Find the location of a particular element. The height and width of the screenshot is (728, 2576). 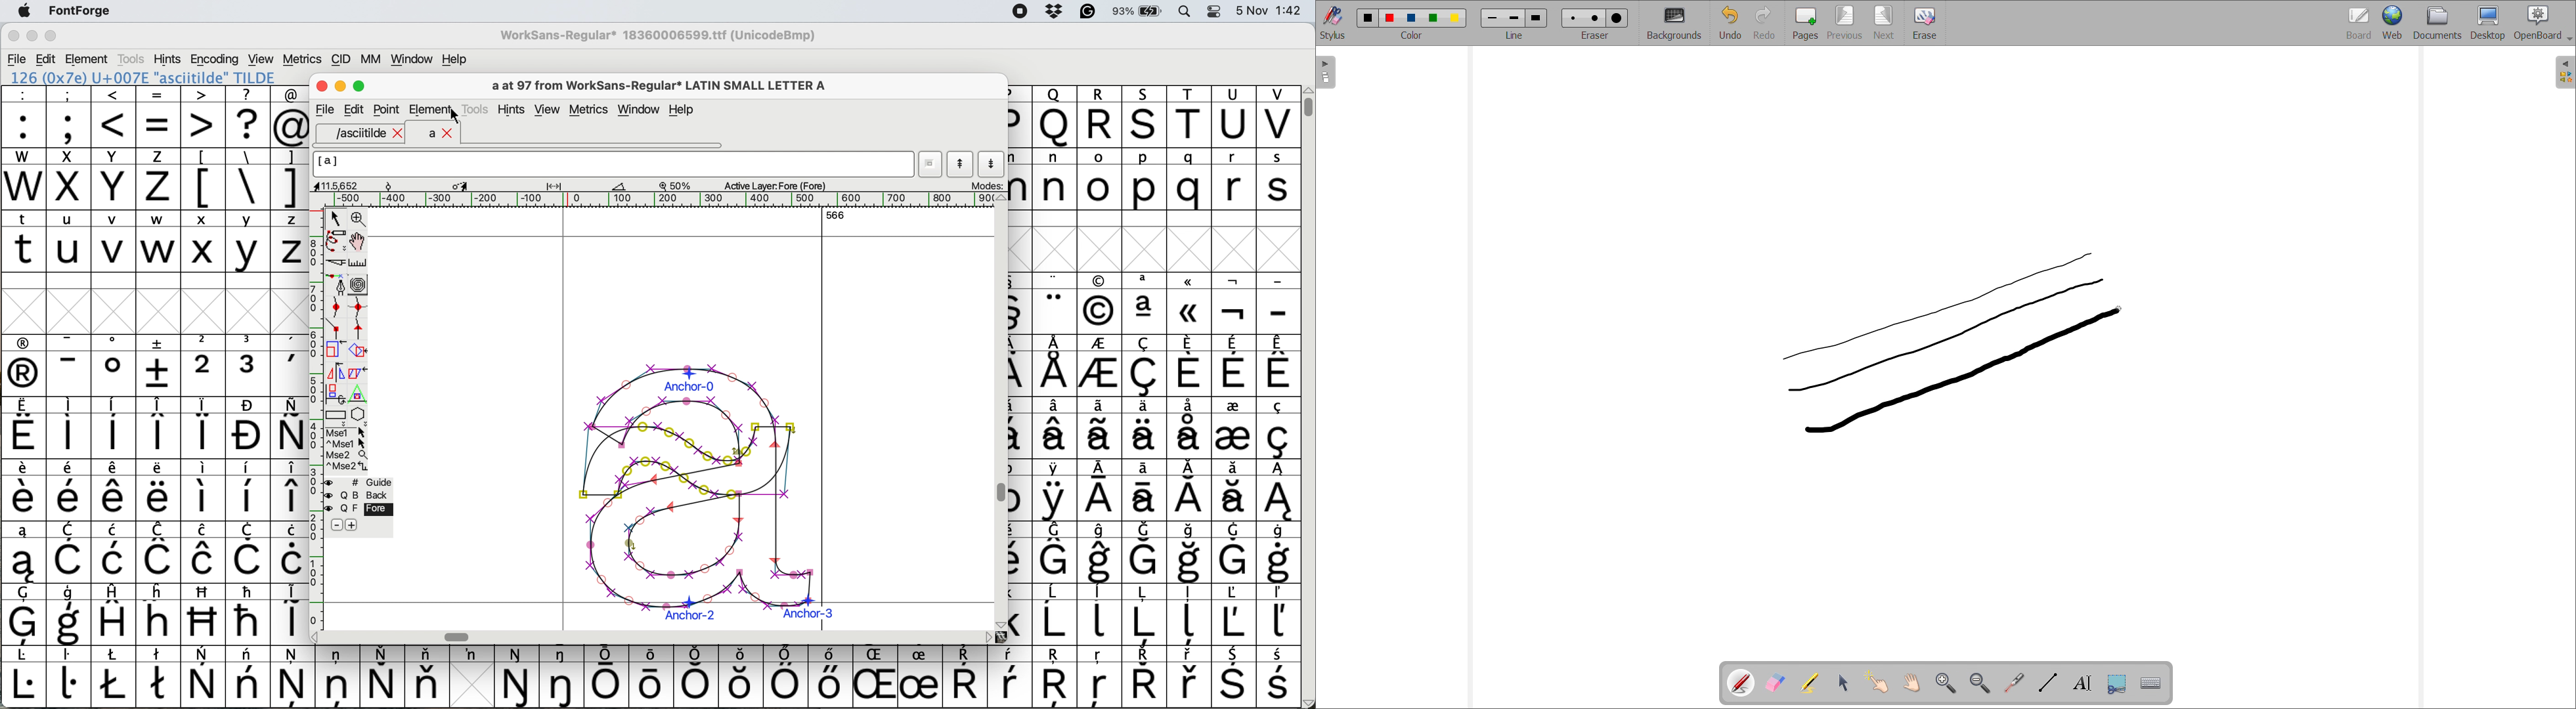

scroll page is located at coordinates (1911, 682).